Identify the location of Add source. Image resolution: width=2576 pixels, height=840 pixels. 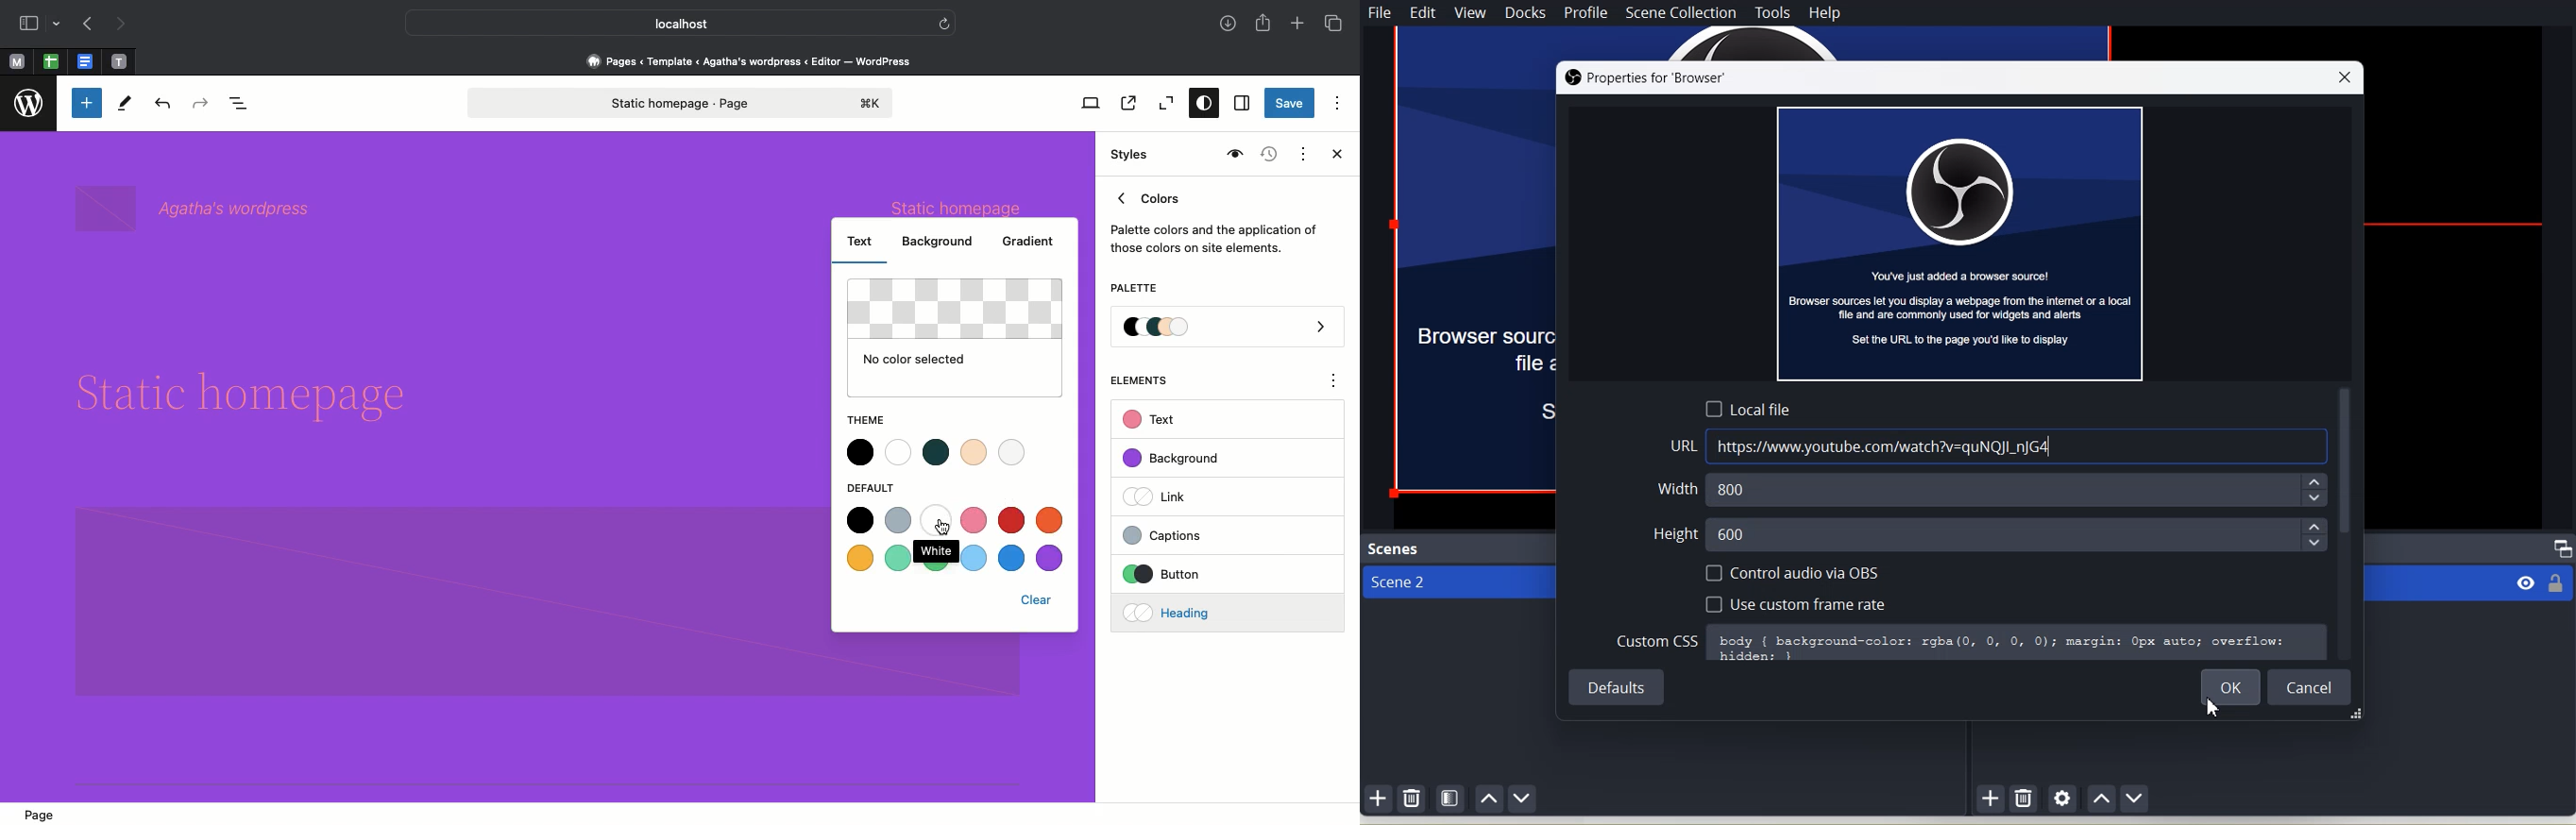
(1991, 799).